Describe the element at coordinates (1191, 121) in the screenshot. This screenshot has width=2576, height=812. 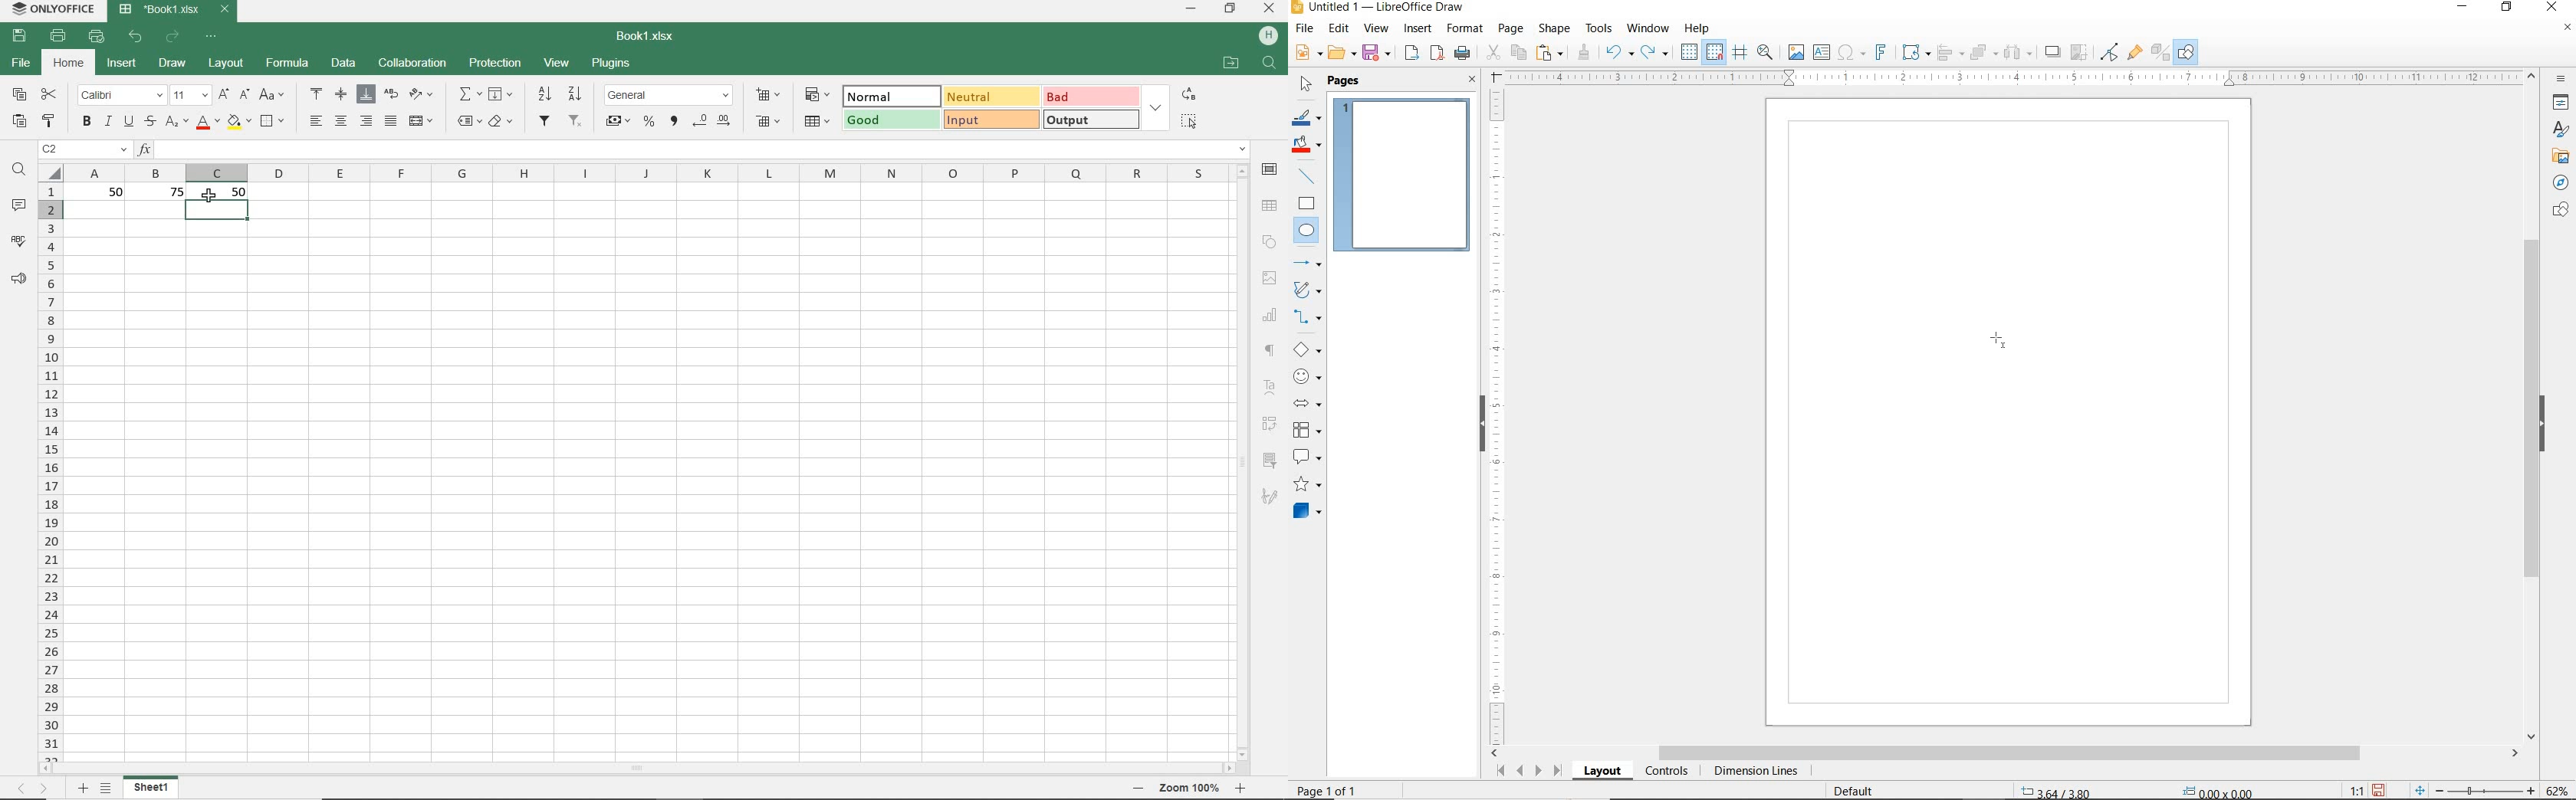
I see `select all` at that location.